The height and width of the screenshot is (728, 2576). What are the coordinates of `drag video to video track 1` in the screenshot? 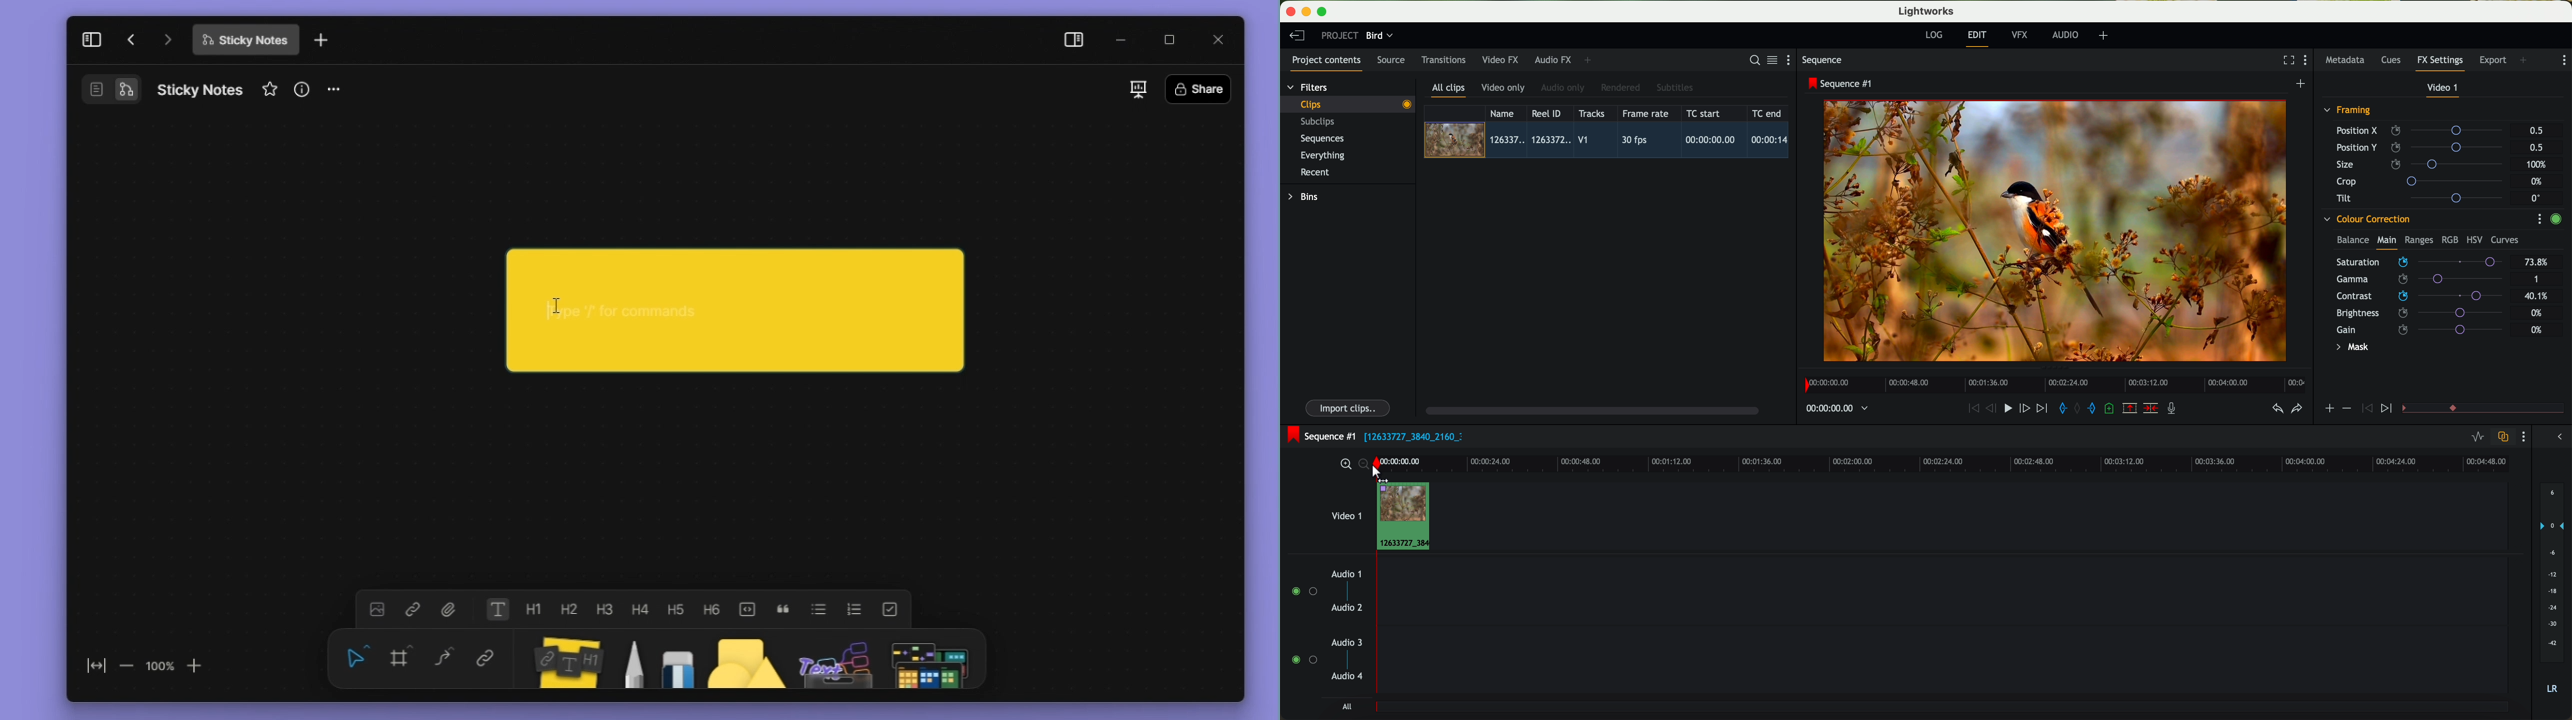 It's located at (1408, 517).